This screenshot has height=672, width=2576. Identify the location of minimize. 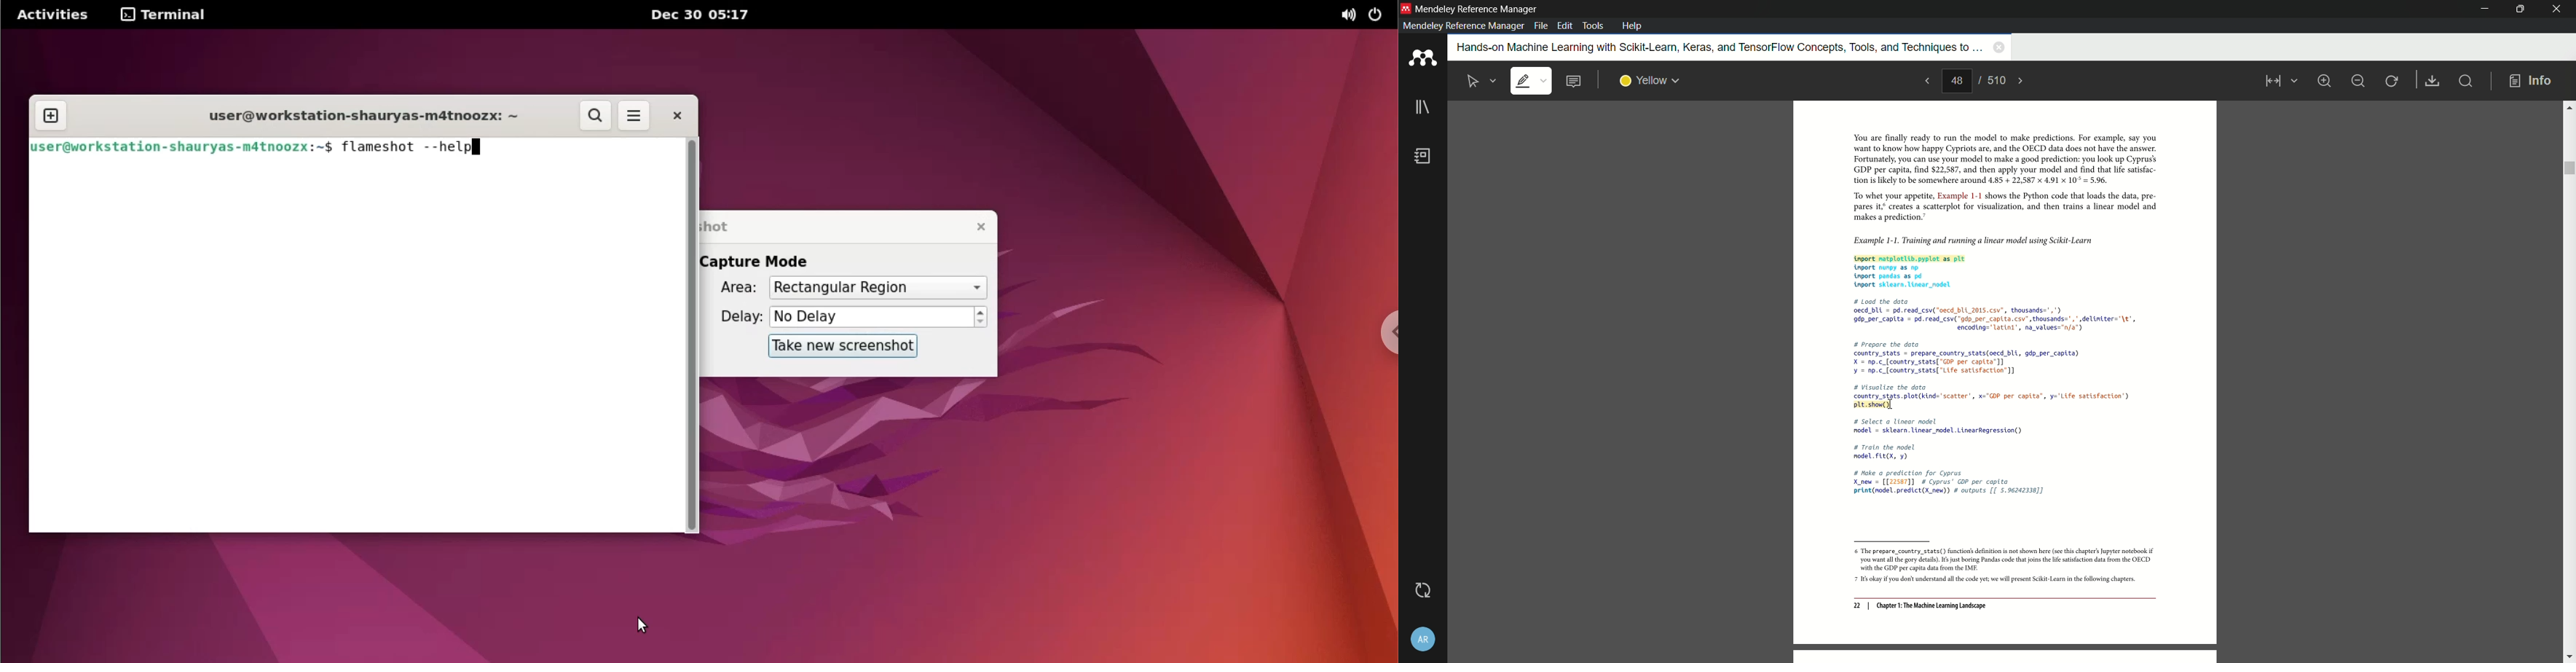
(2486, 9).